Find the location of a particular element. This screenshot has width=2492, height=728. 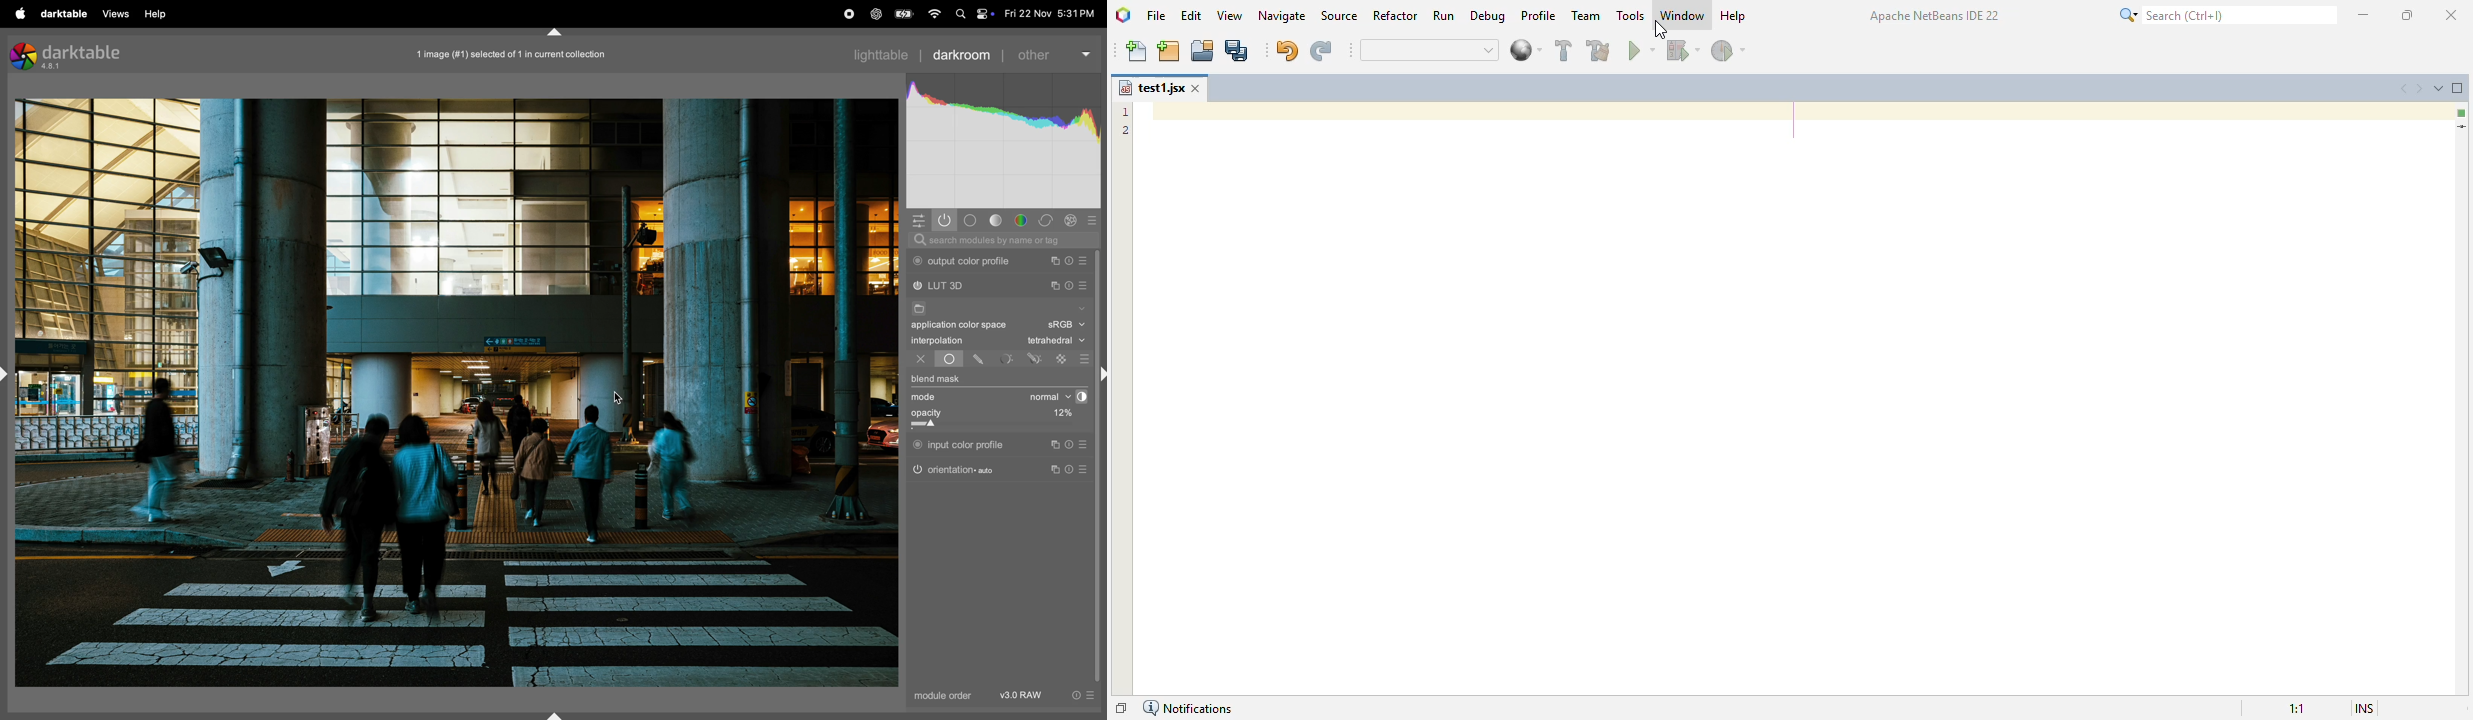

show is located at coordinates (1081, 307).